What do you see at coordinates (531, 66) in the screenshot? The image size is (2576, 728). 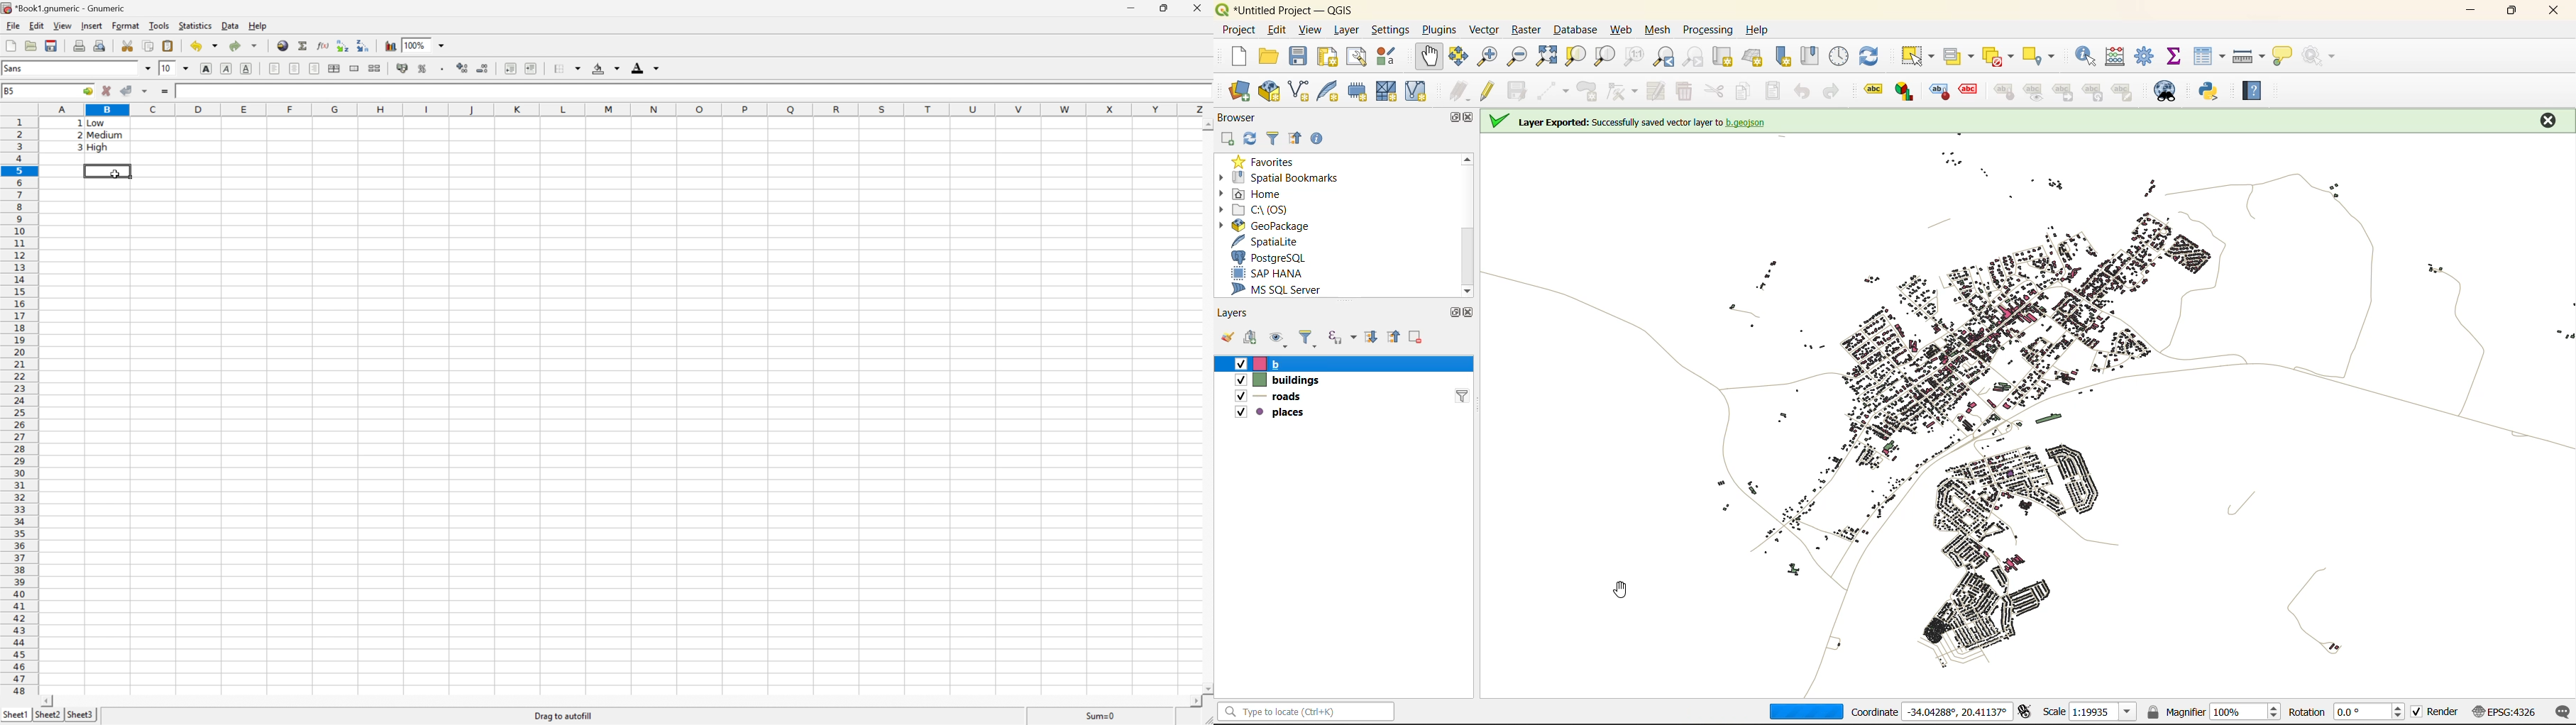 I see `Increase indent, and align the contents to the left` at bounding box center [531, 66].